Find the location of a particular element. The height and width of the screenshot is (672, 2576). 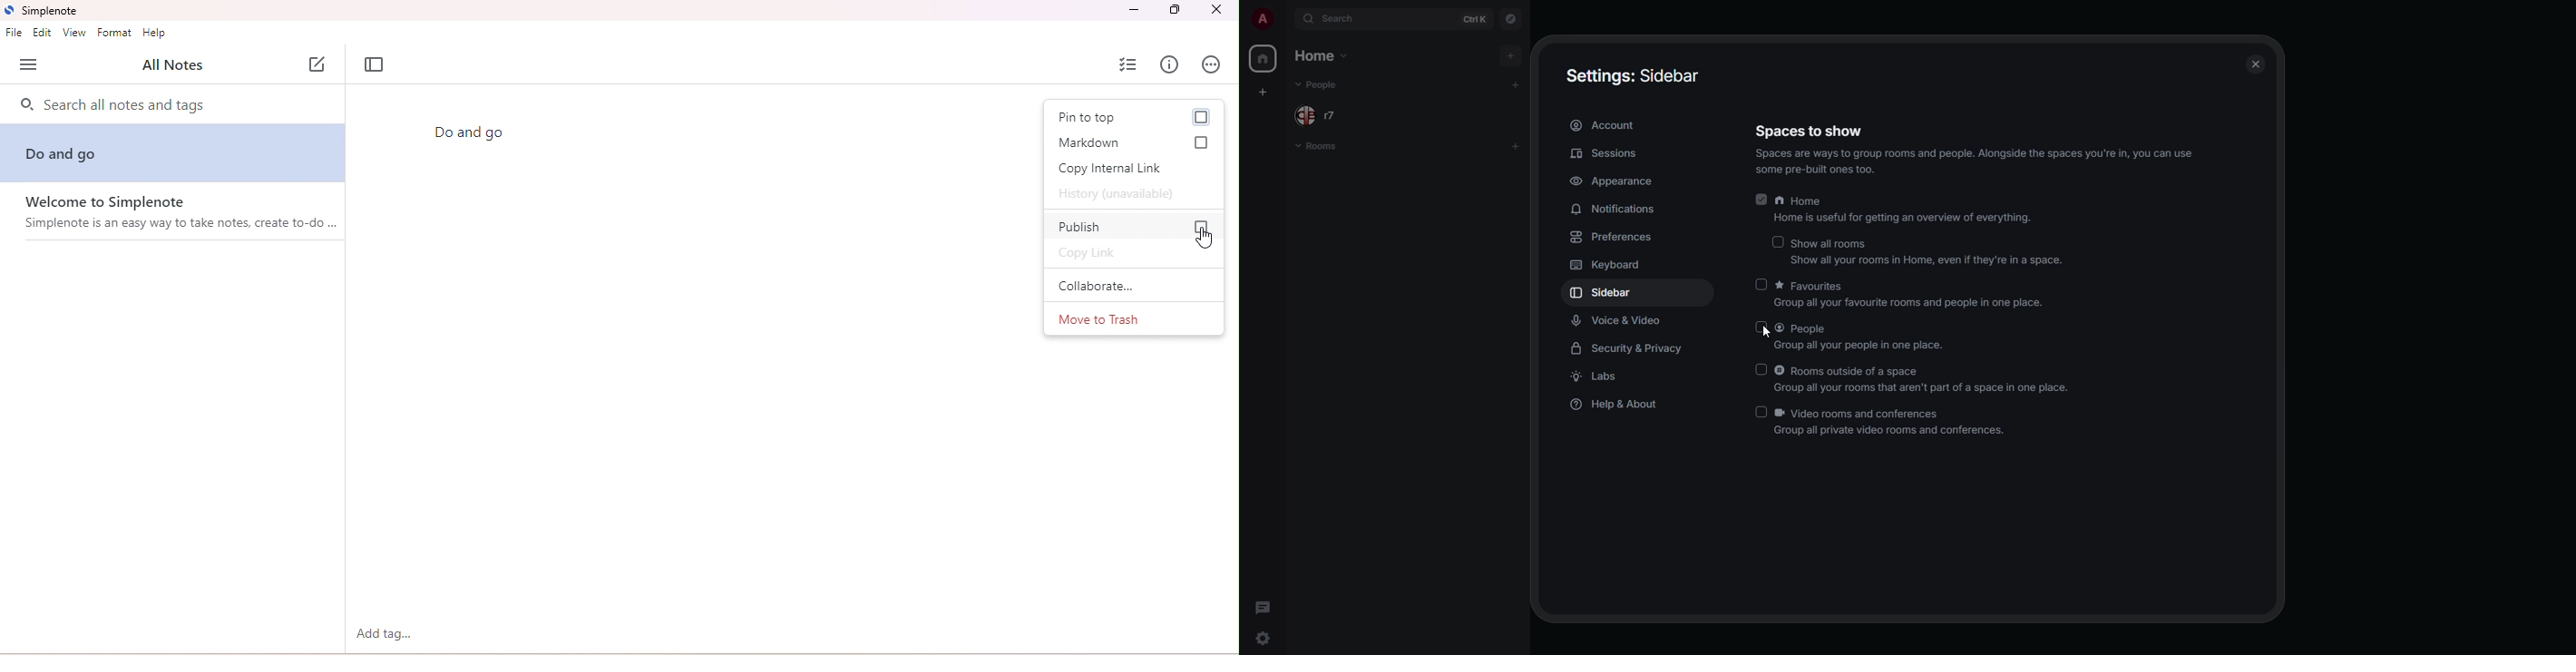

account is located at coordinates (1605, 124).